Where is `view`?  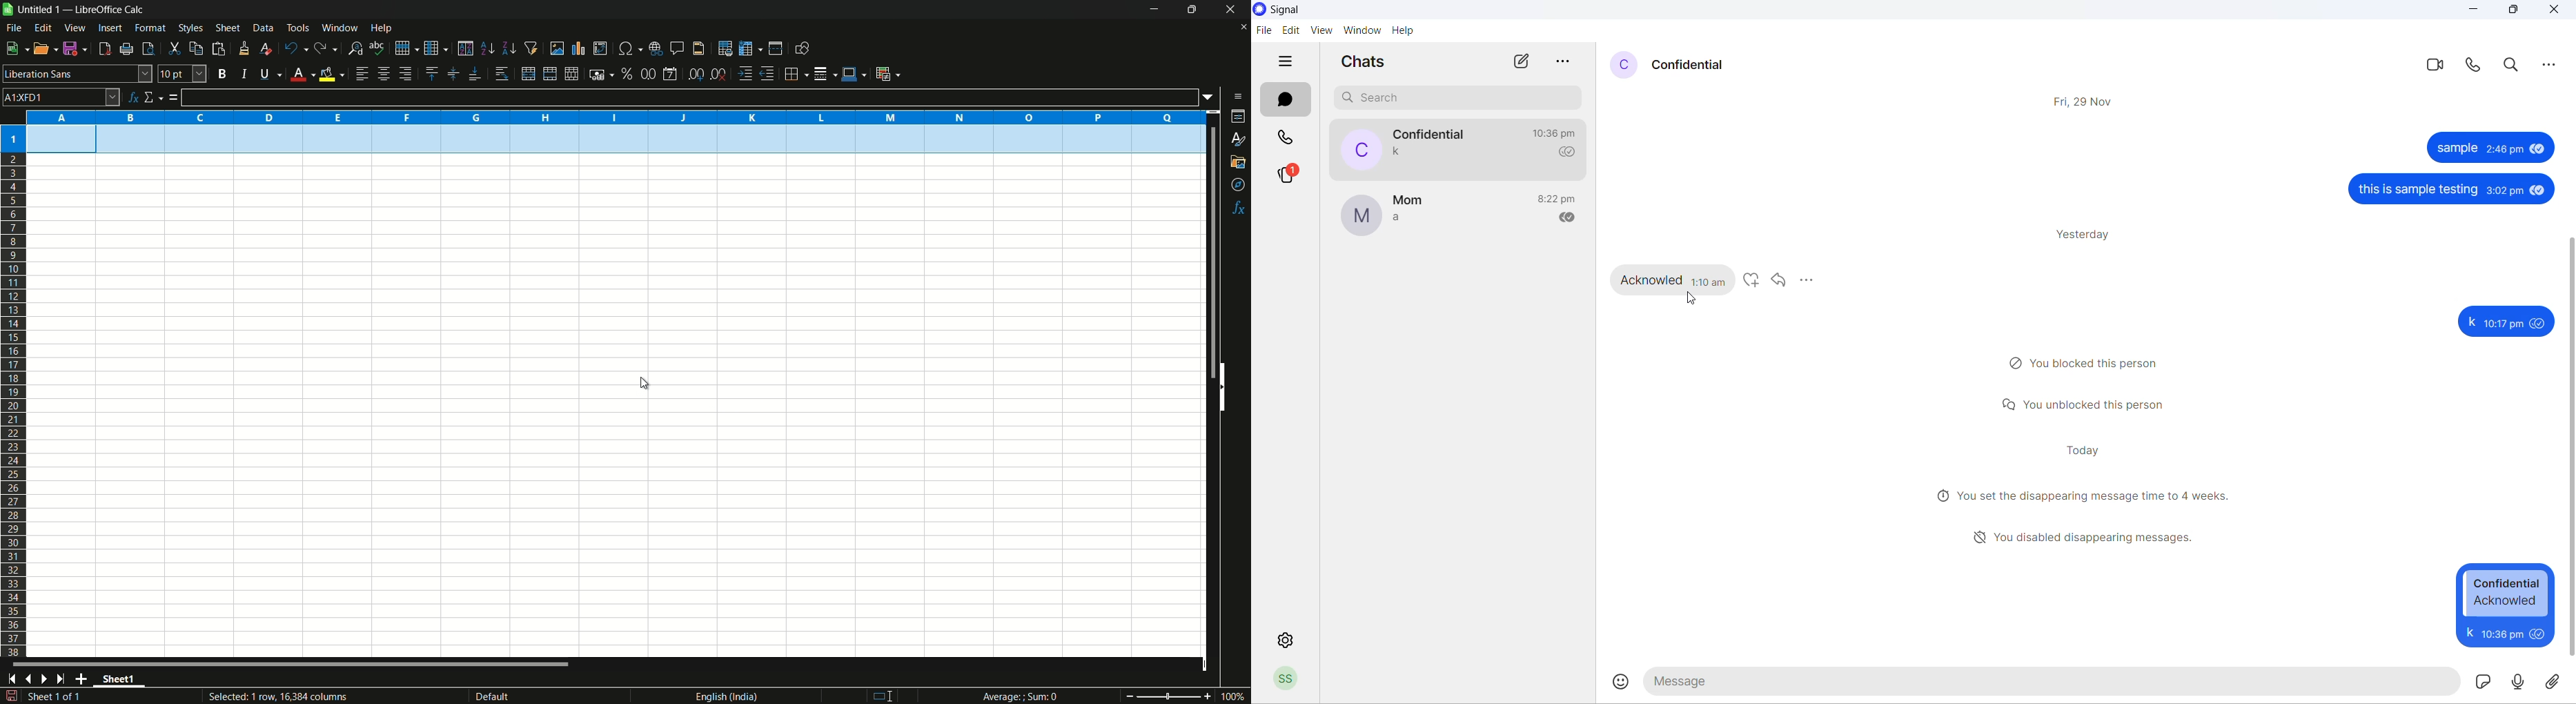 view is located at coordinates (1320, 30).